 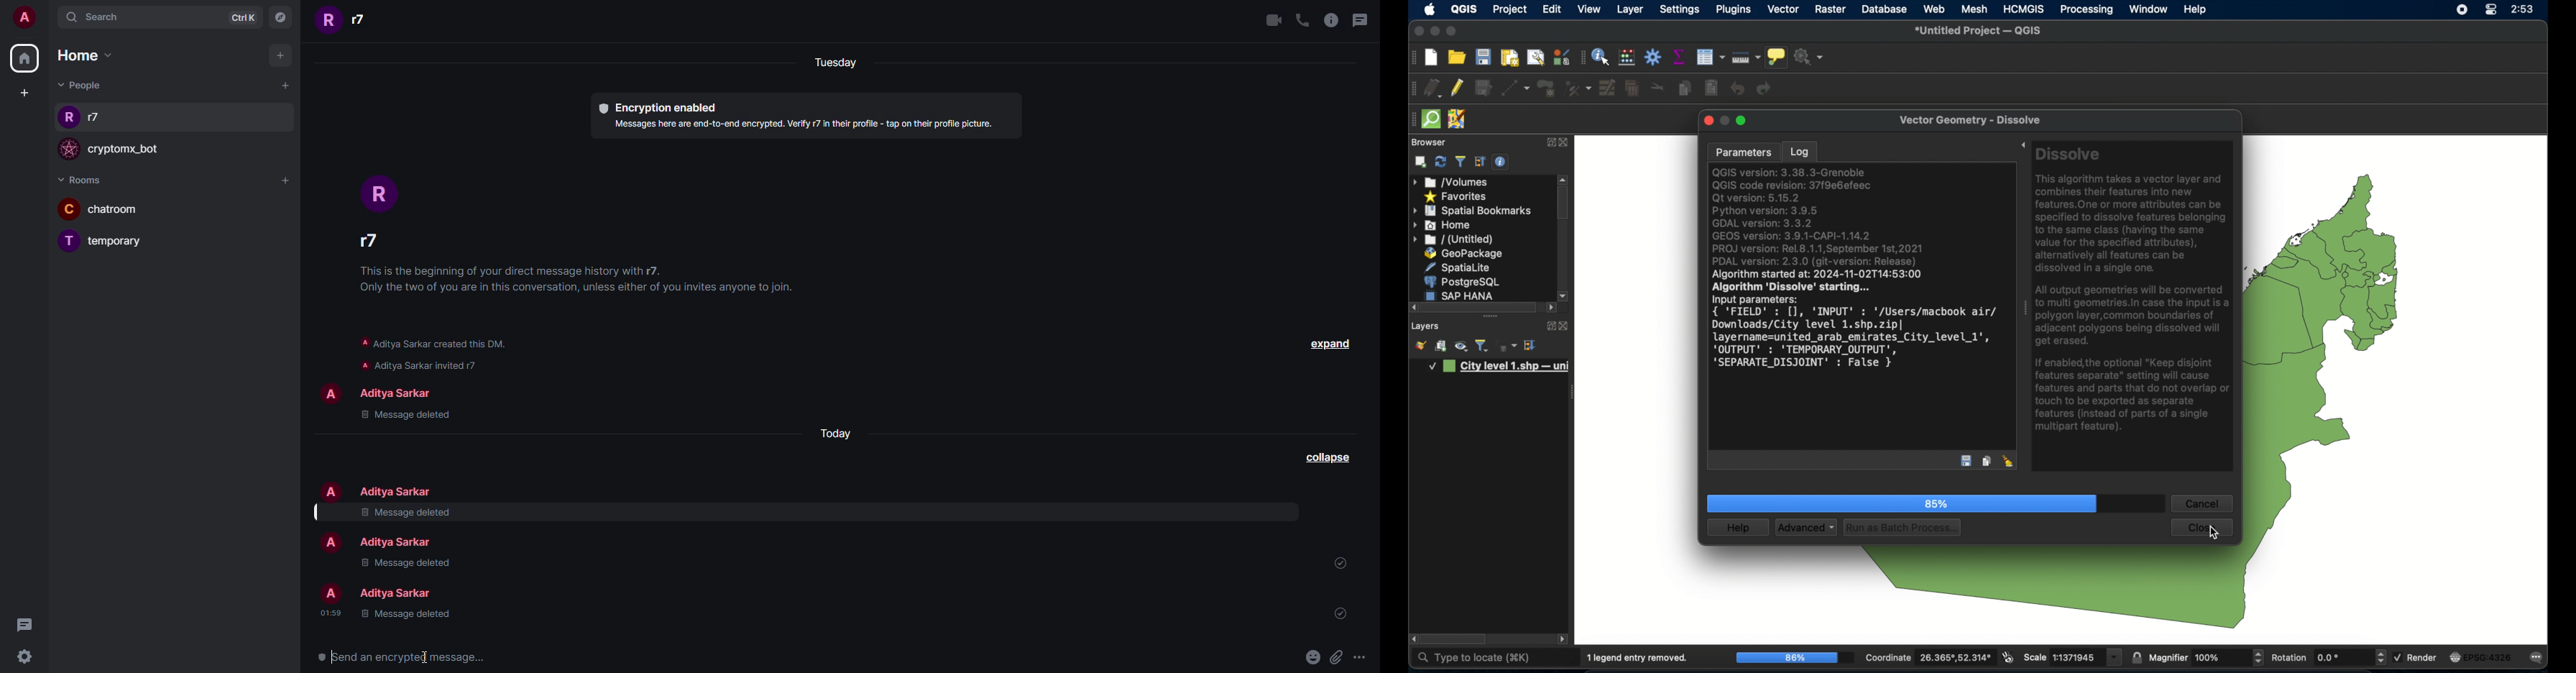 What do you see at coordinates (69, 150) in the screenshot?
I see `profile` at bounding box center [69, 150].